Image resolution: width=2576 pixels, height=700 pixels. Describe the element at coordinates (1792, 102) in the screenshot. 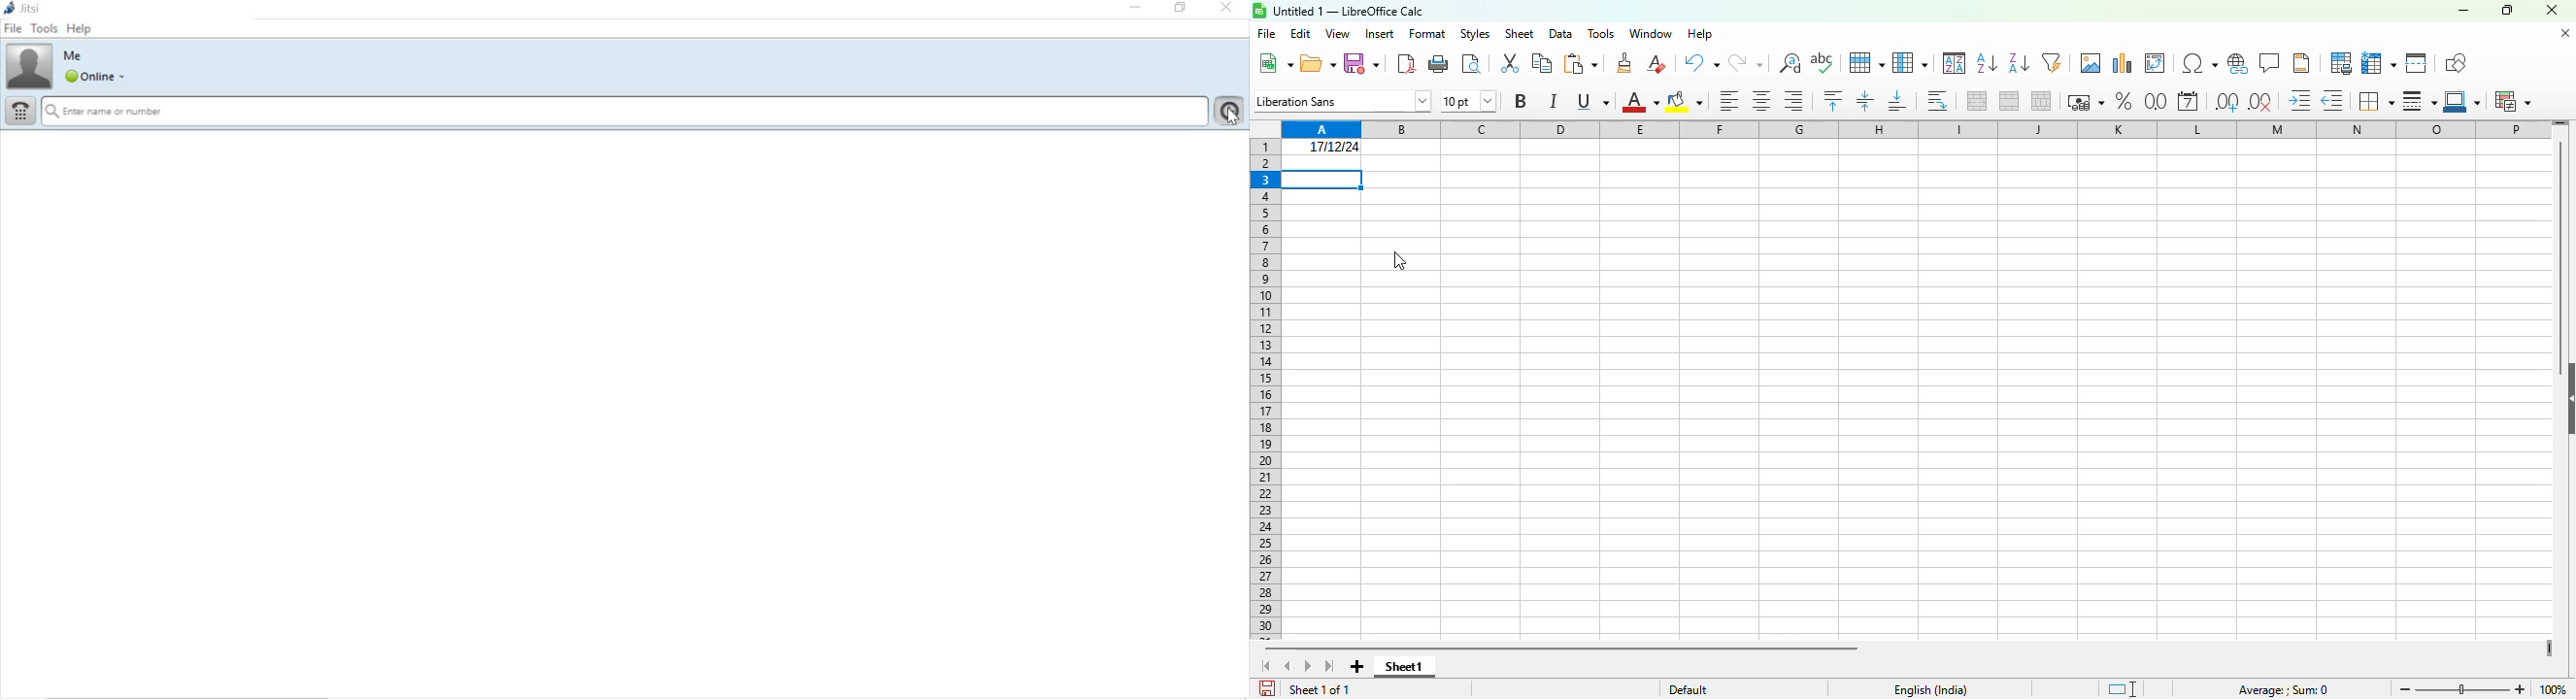

I see `align right` at that location.